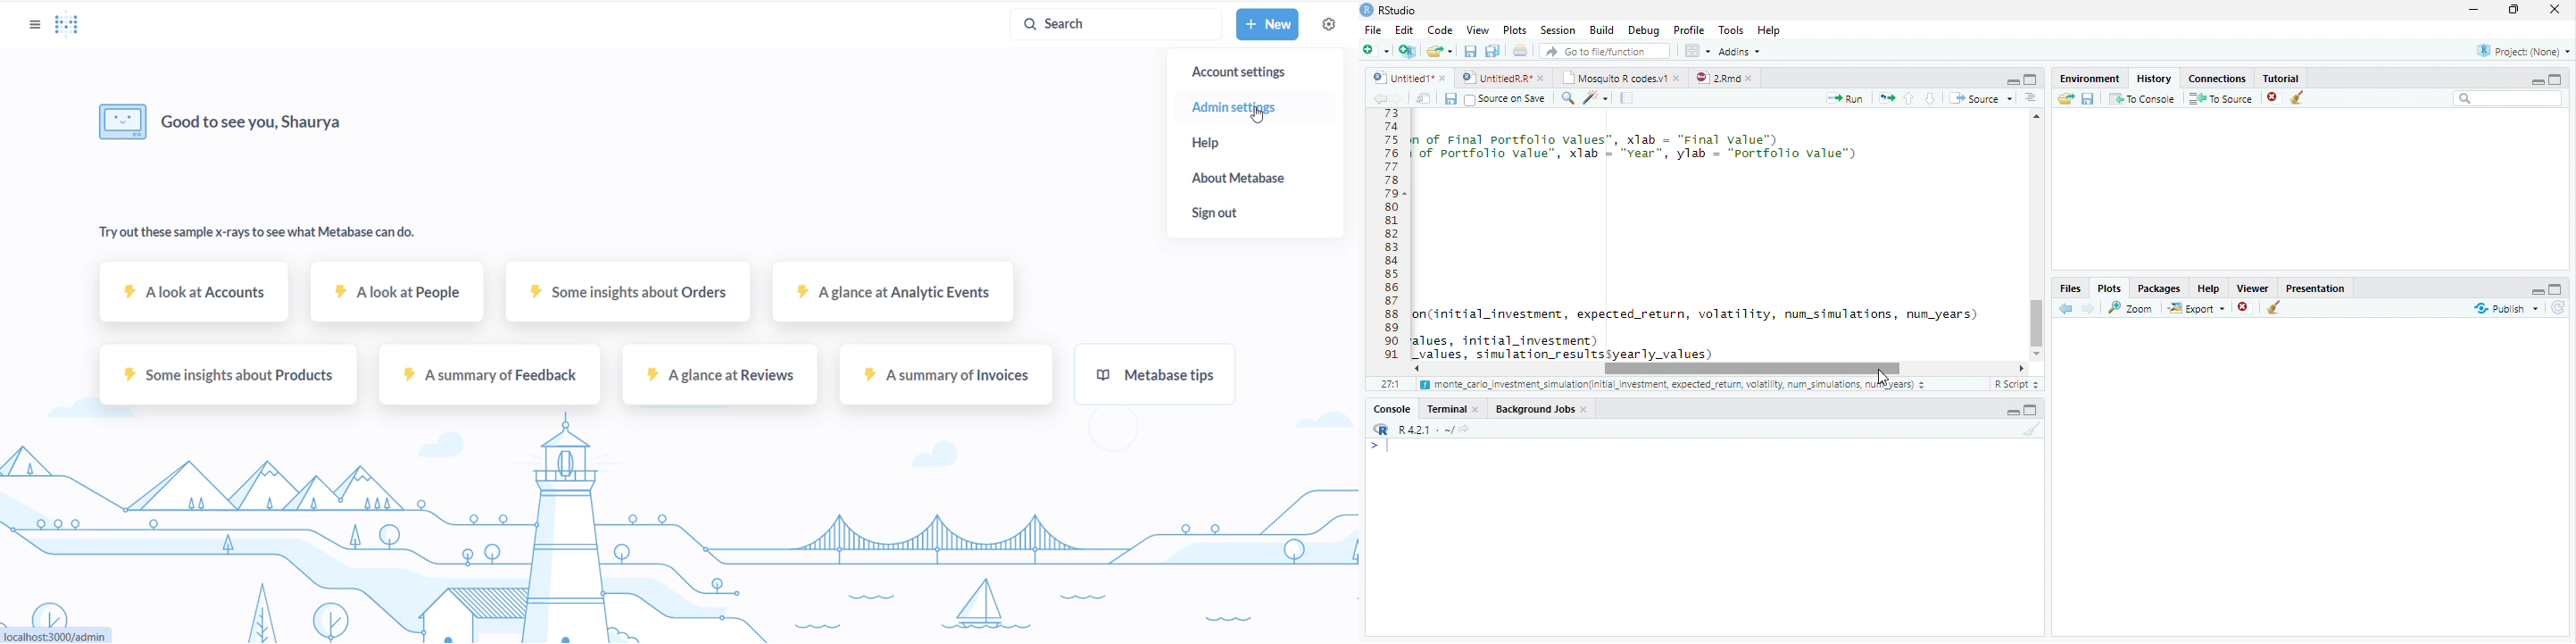 The height and width of the screenshot is (644, 2576). I want to click on Go to previous plot, so click(2066, 308).